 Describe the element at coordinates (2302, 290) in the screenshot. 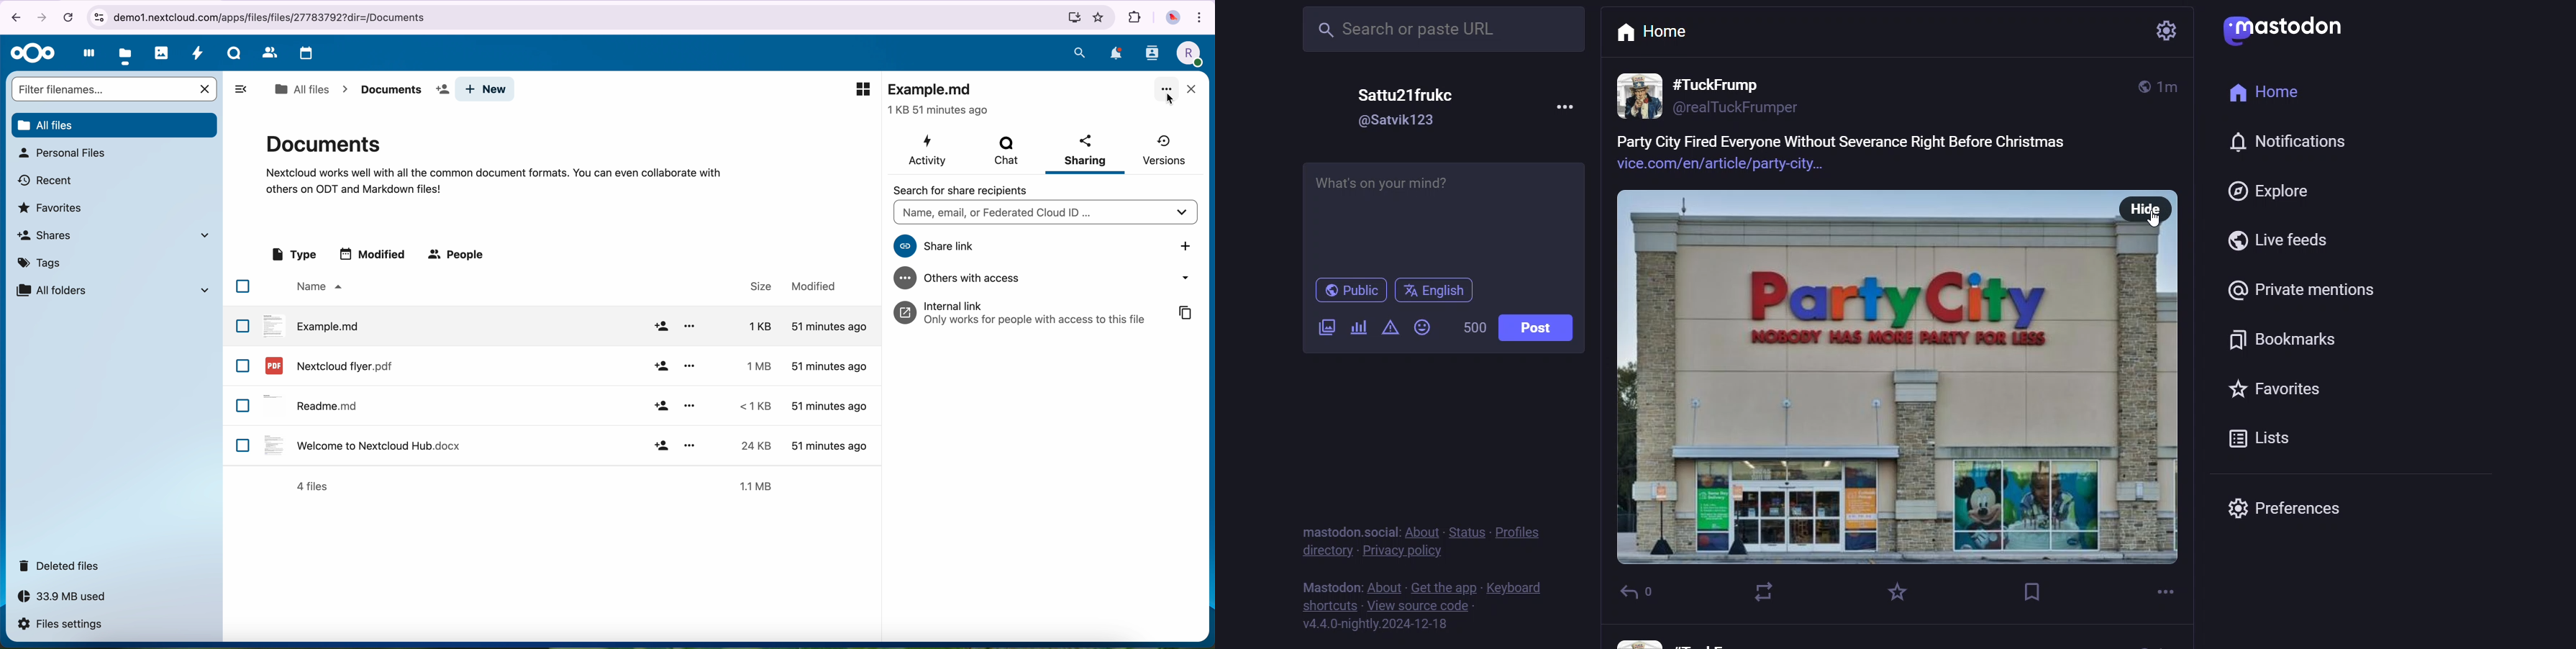

I see `Private mentions` at that location.